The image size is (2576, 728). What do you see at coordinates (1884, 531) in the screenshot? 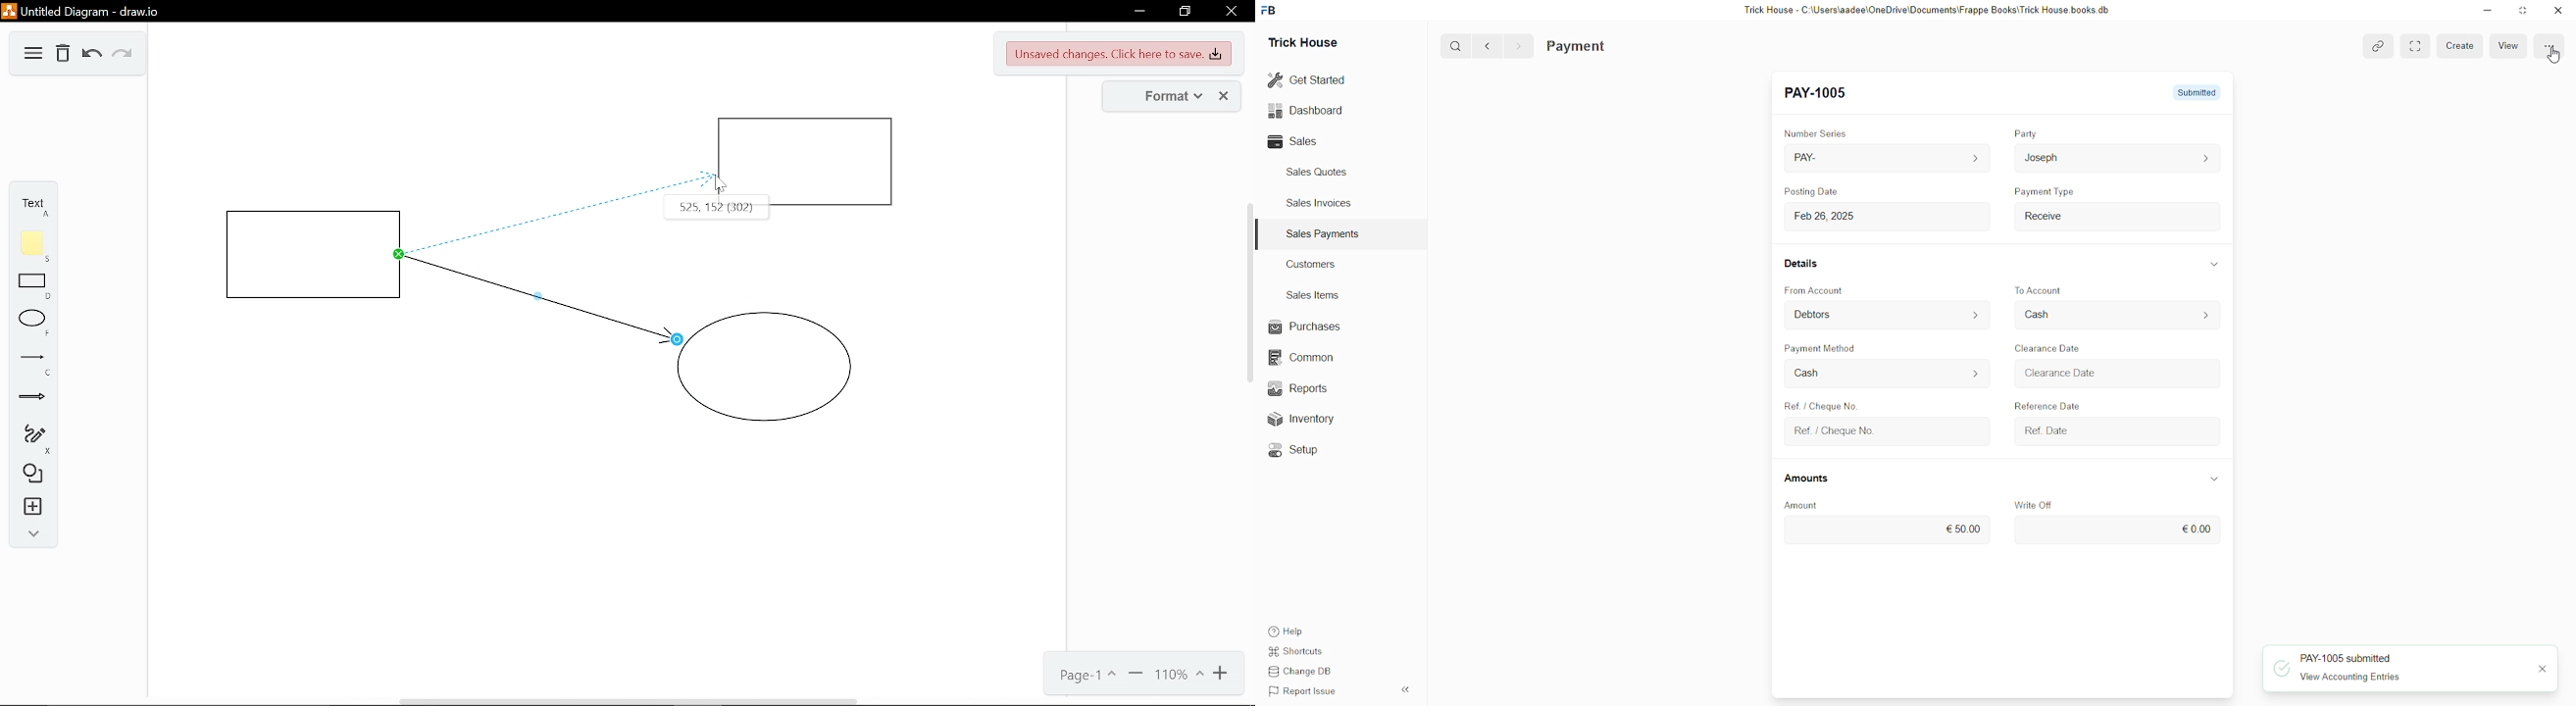
I see `€50.00` at bounding box center [1884, 531].